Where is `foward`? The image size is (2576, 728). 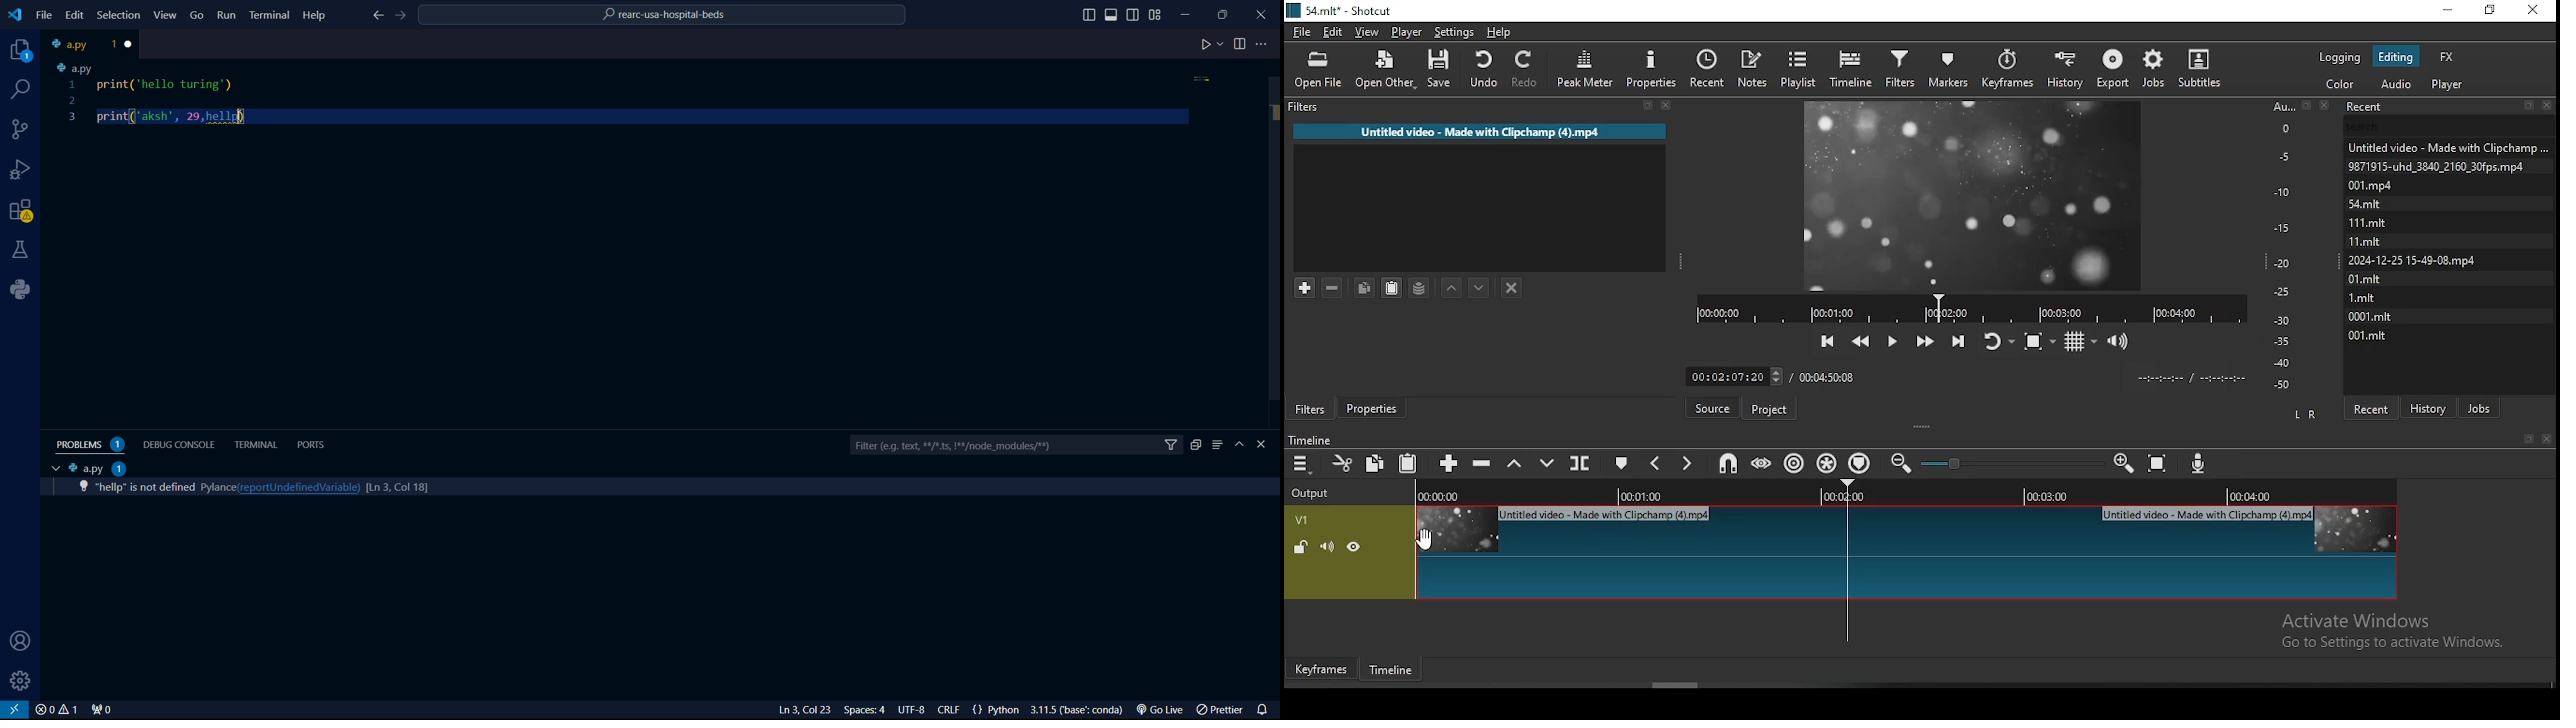 foward is located at coordinates (403, 16).